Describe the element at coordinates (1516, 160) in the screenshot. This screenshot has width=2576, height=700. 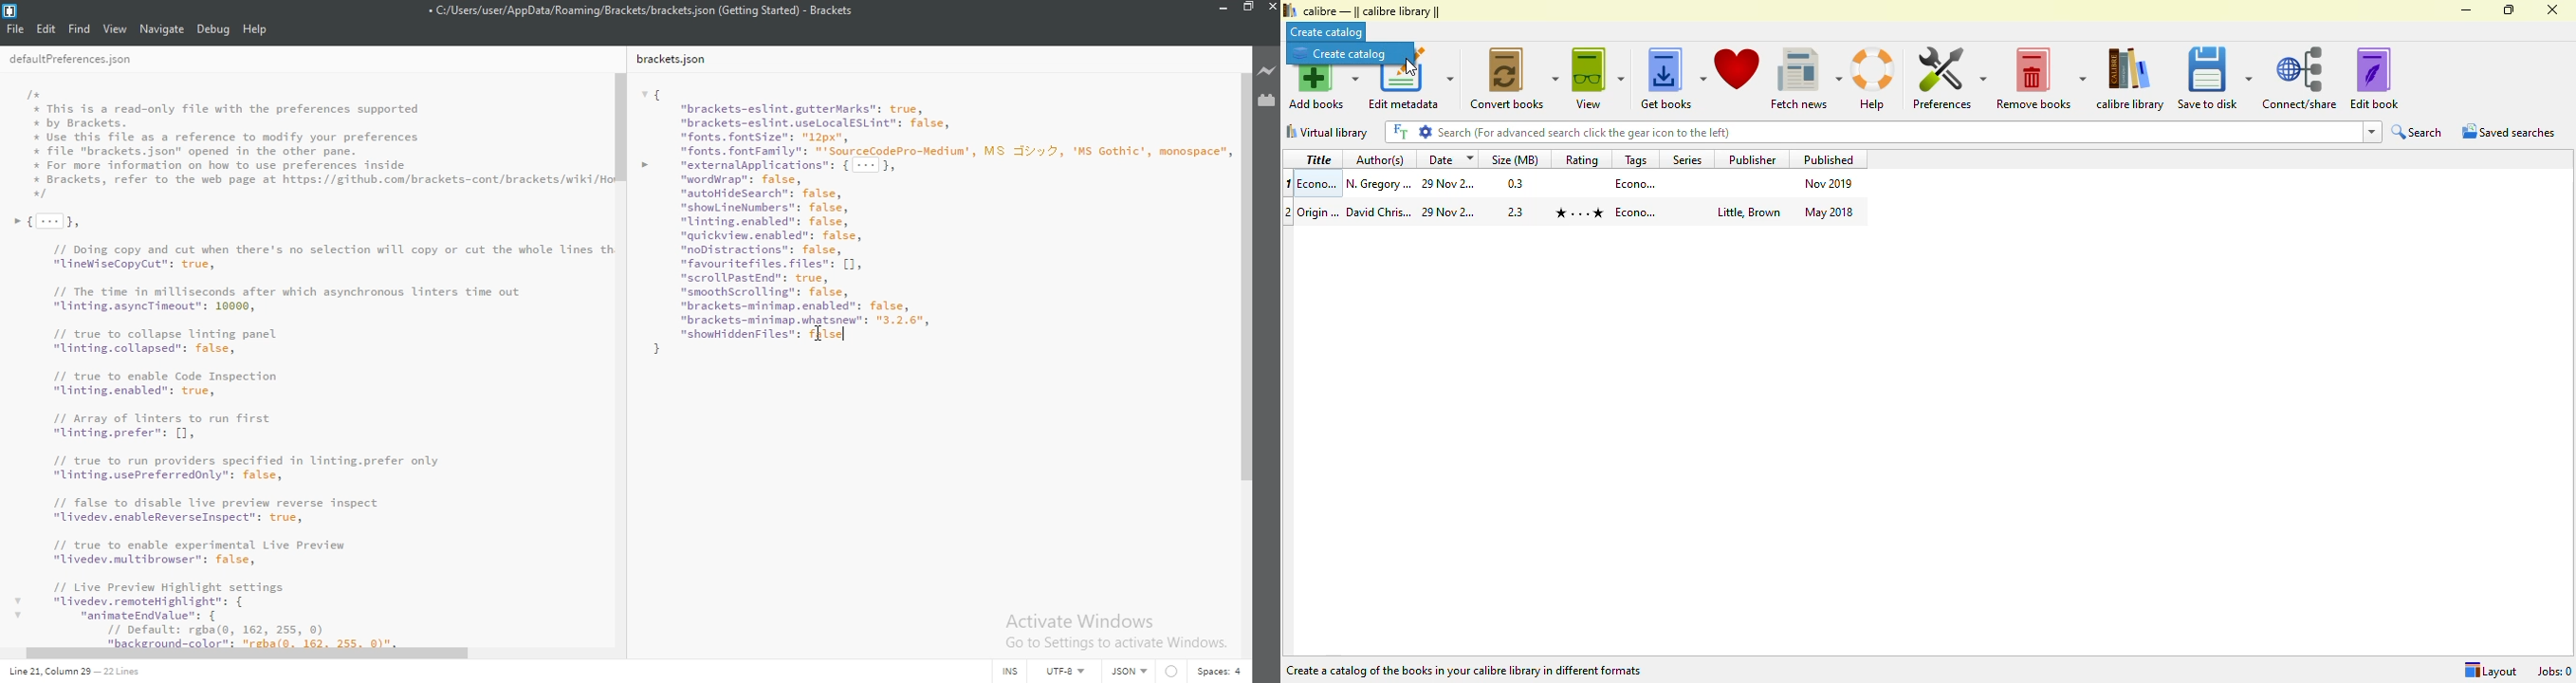
I see `size(MB)` at that location.